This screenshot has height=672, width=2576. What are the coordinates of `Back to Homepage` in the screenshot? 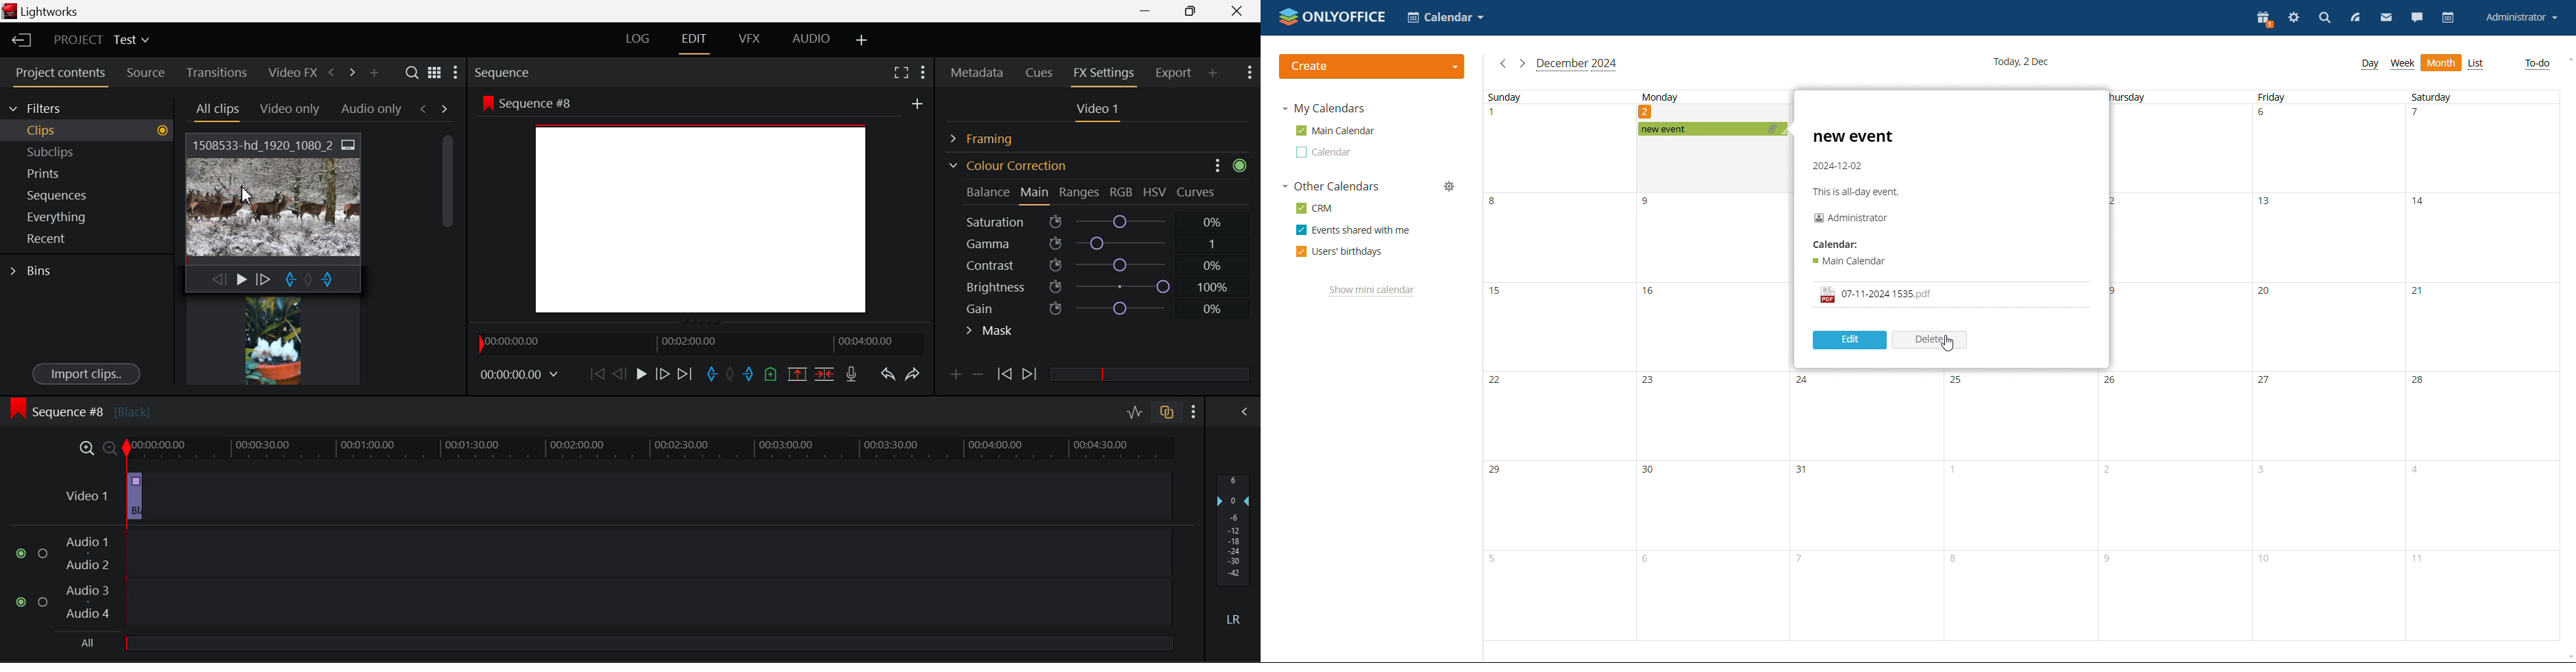 It's located at (17, 41).